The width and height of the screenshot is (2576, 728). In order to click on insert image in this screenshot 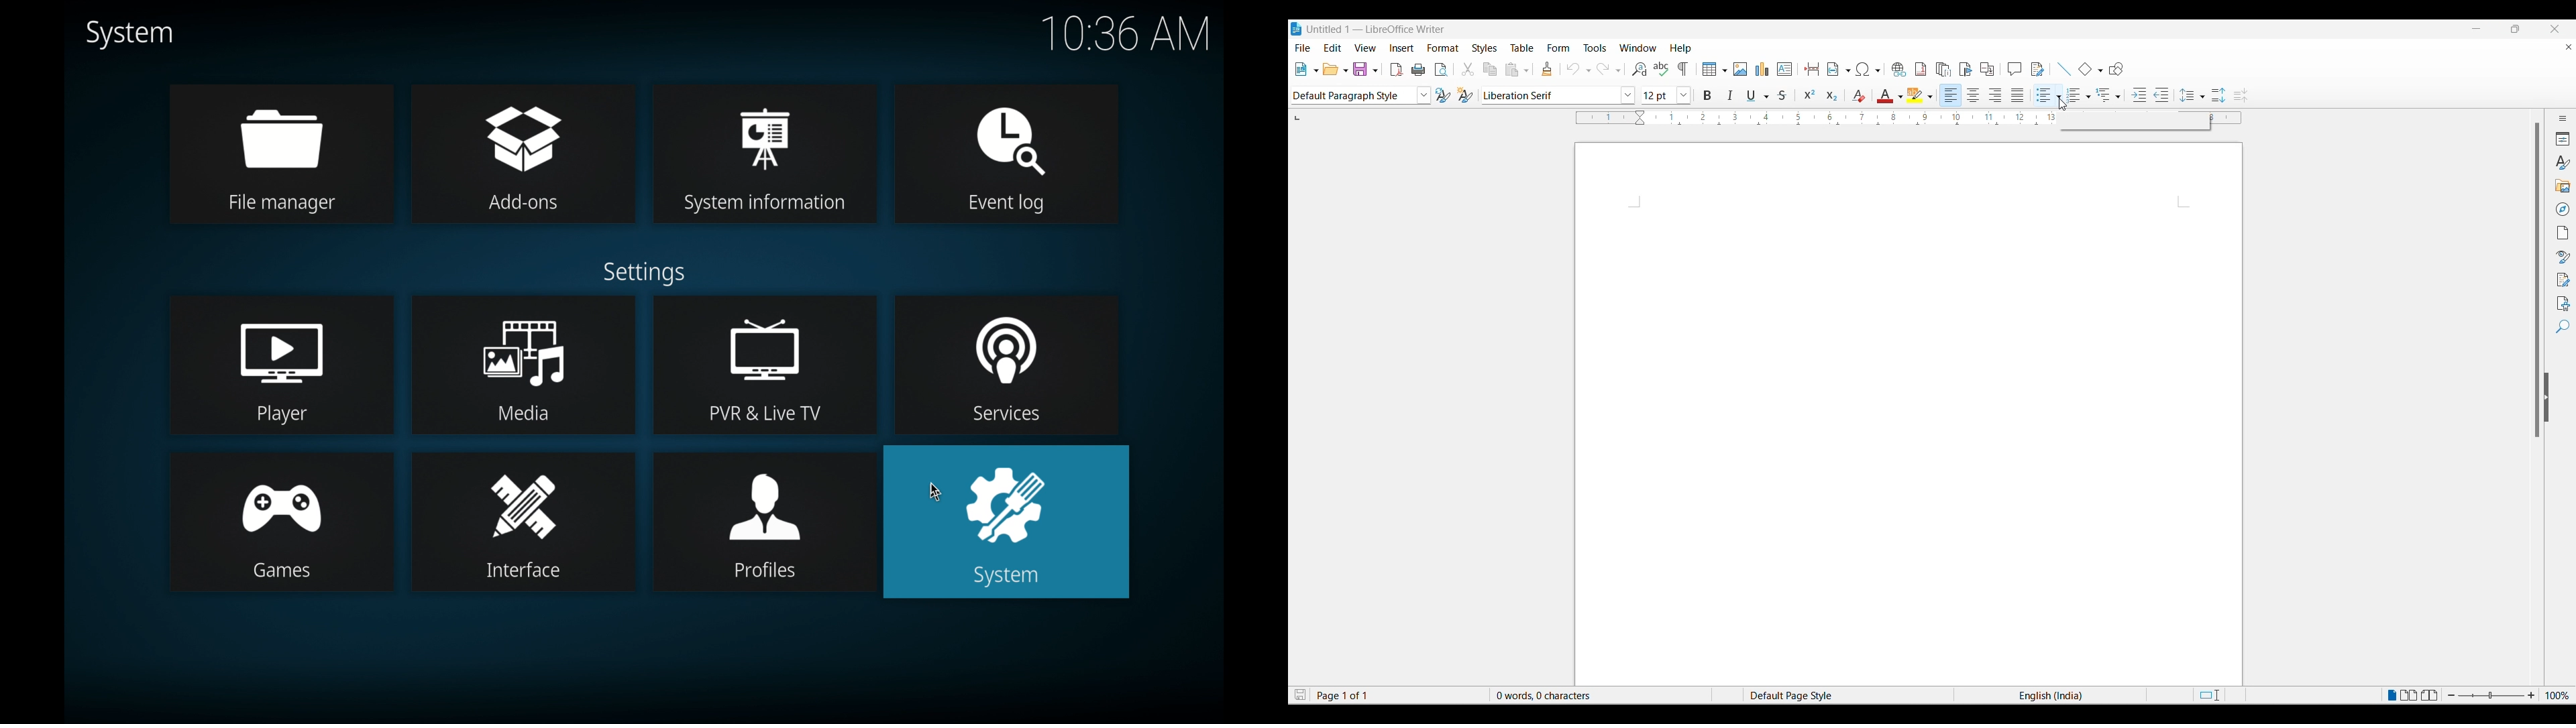, I will do `click(1741, 70)`.